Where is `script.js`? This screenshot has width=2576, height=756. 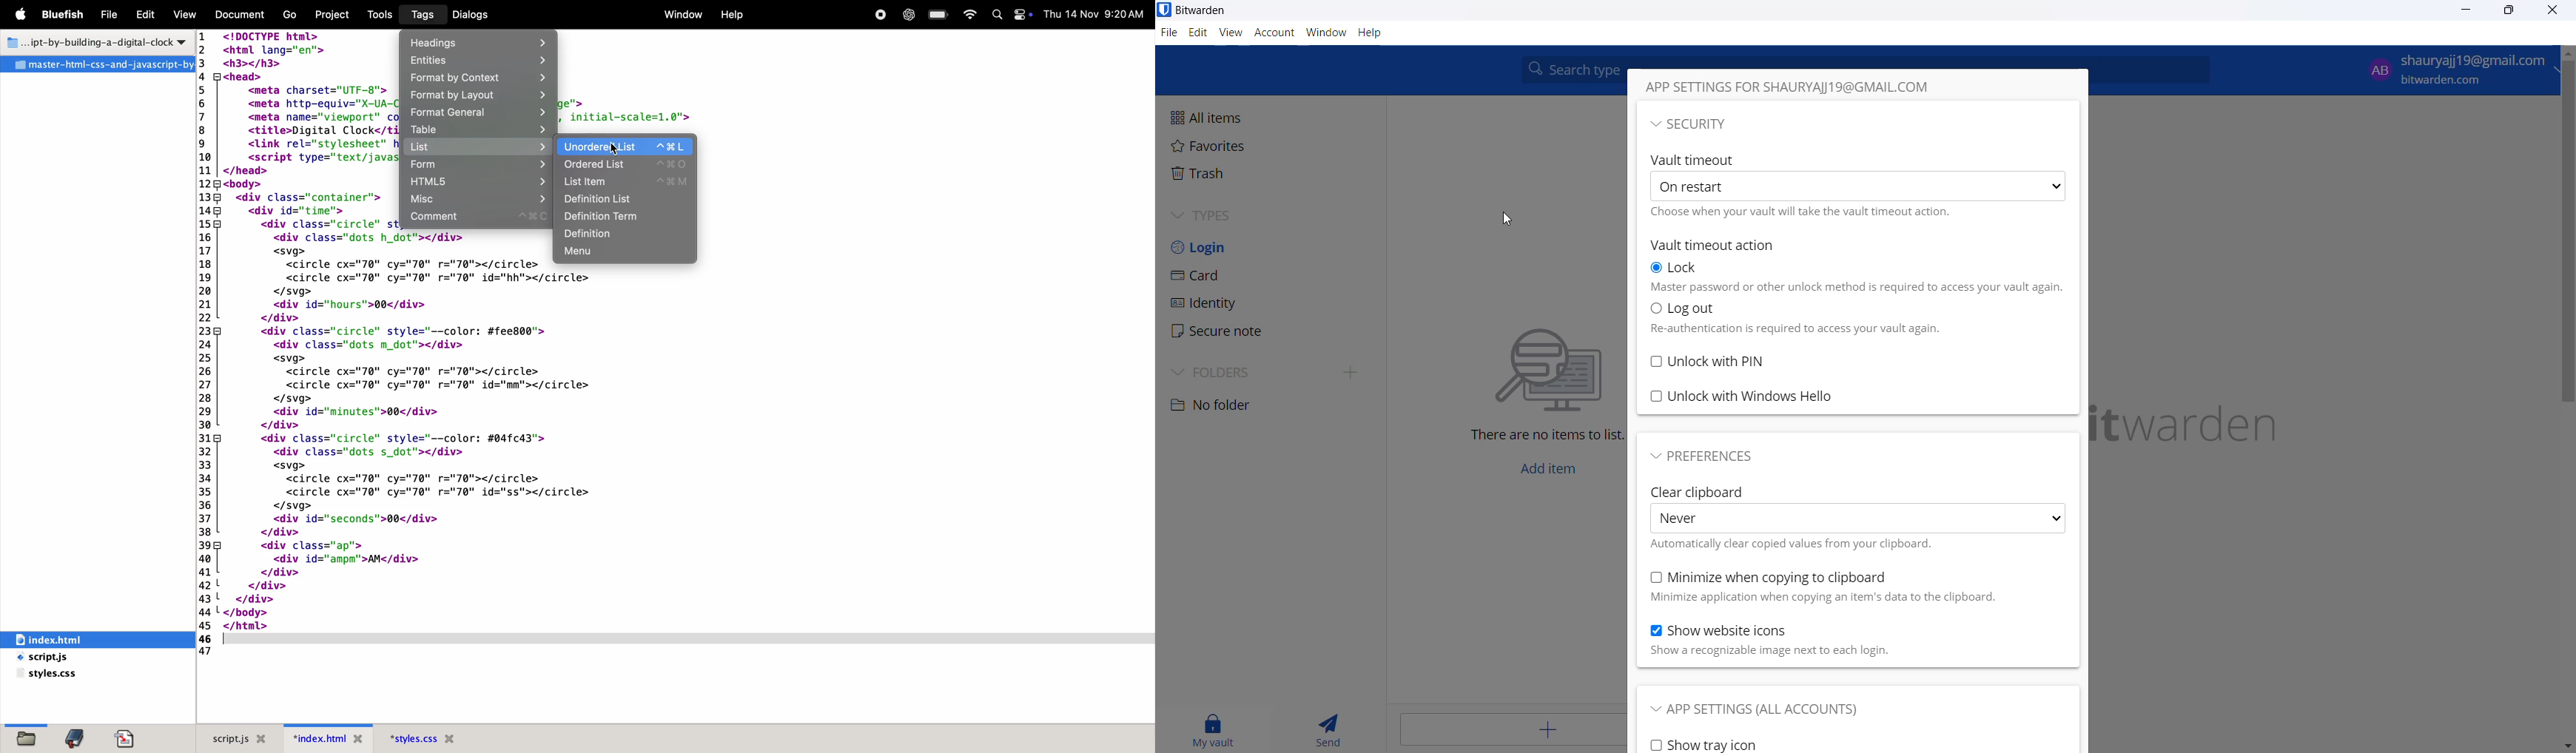
script.js is located at coordinates (67, 658).